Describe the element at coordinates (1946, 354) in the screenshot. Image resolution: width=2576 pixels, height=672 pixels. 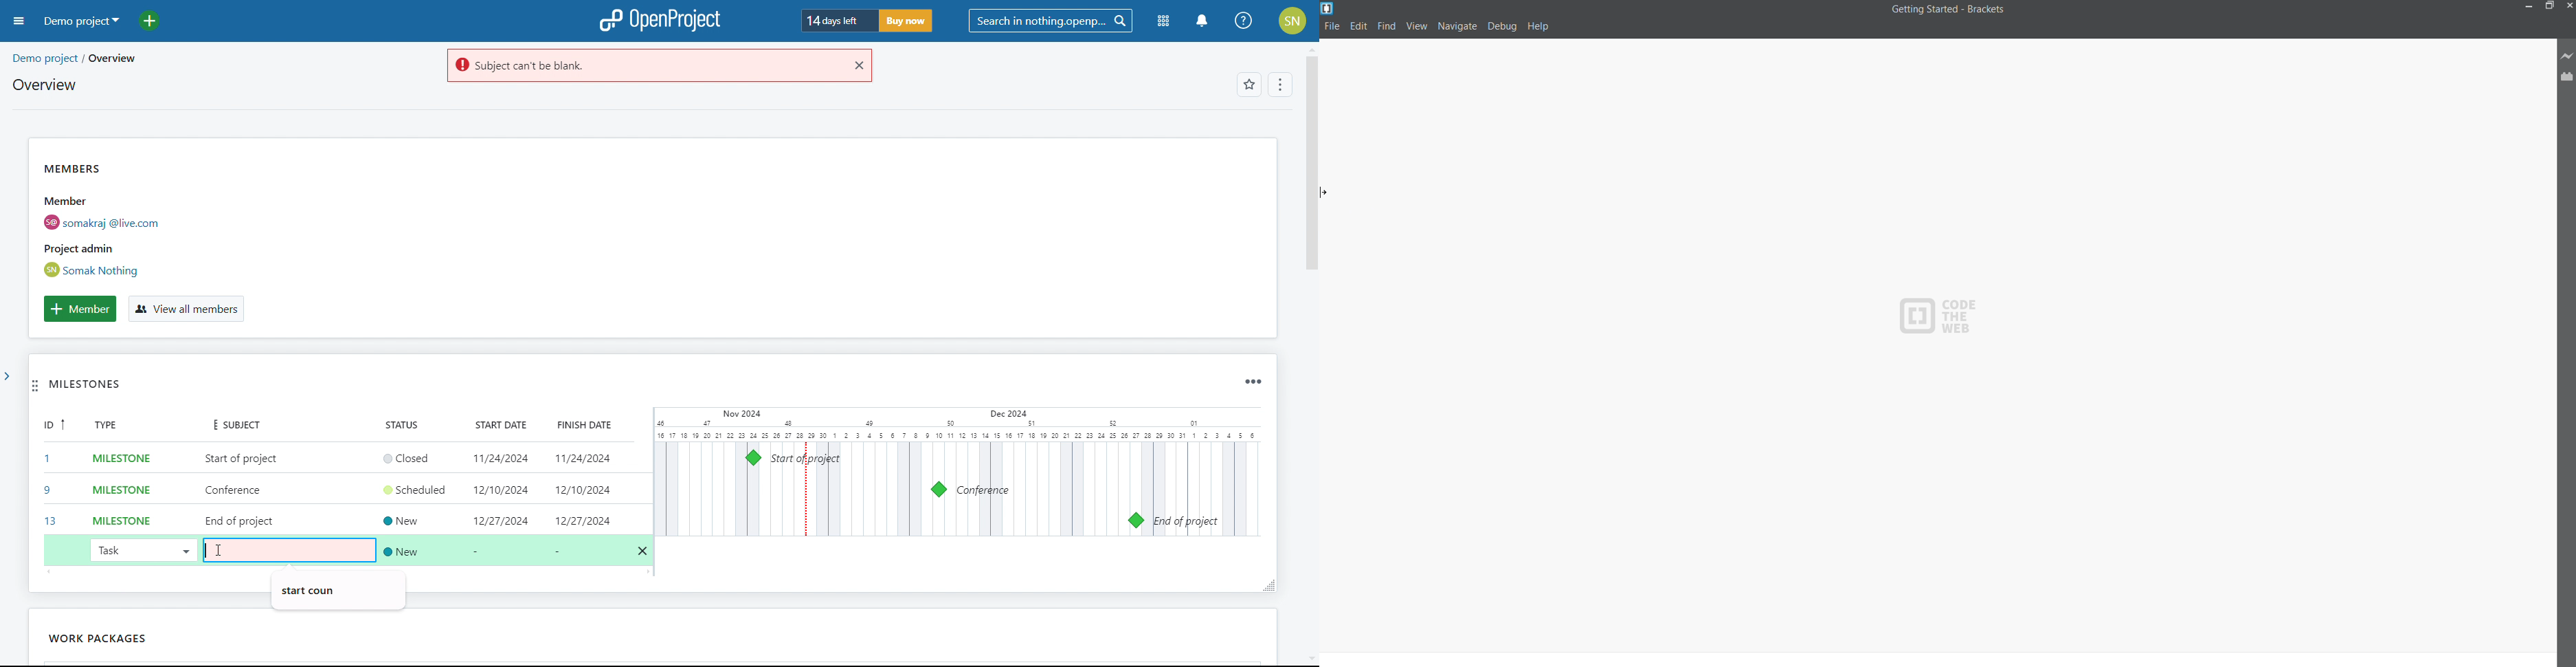
I see `code area` at that location.